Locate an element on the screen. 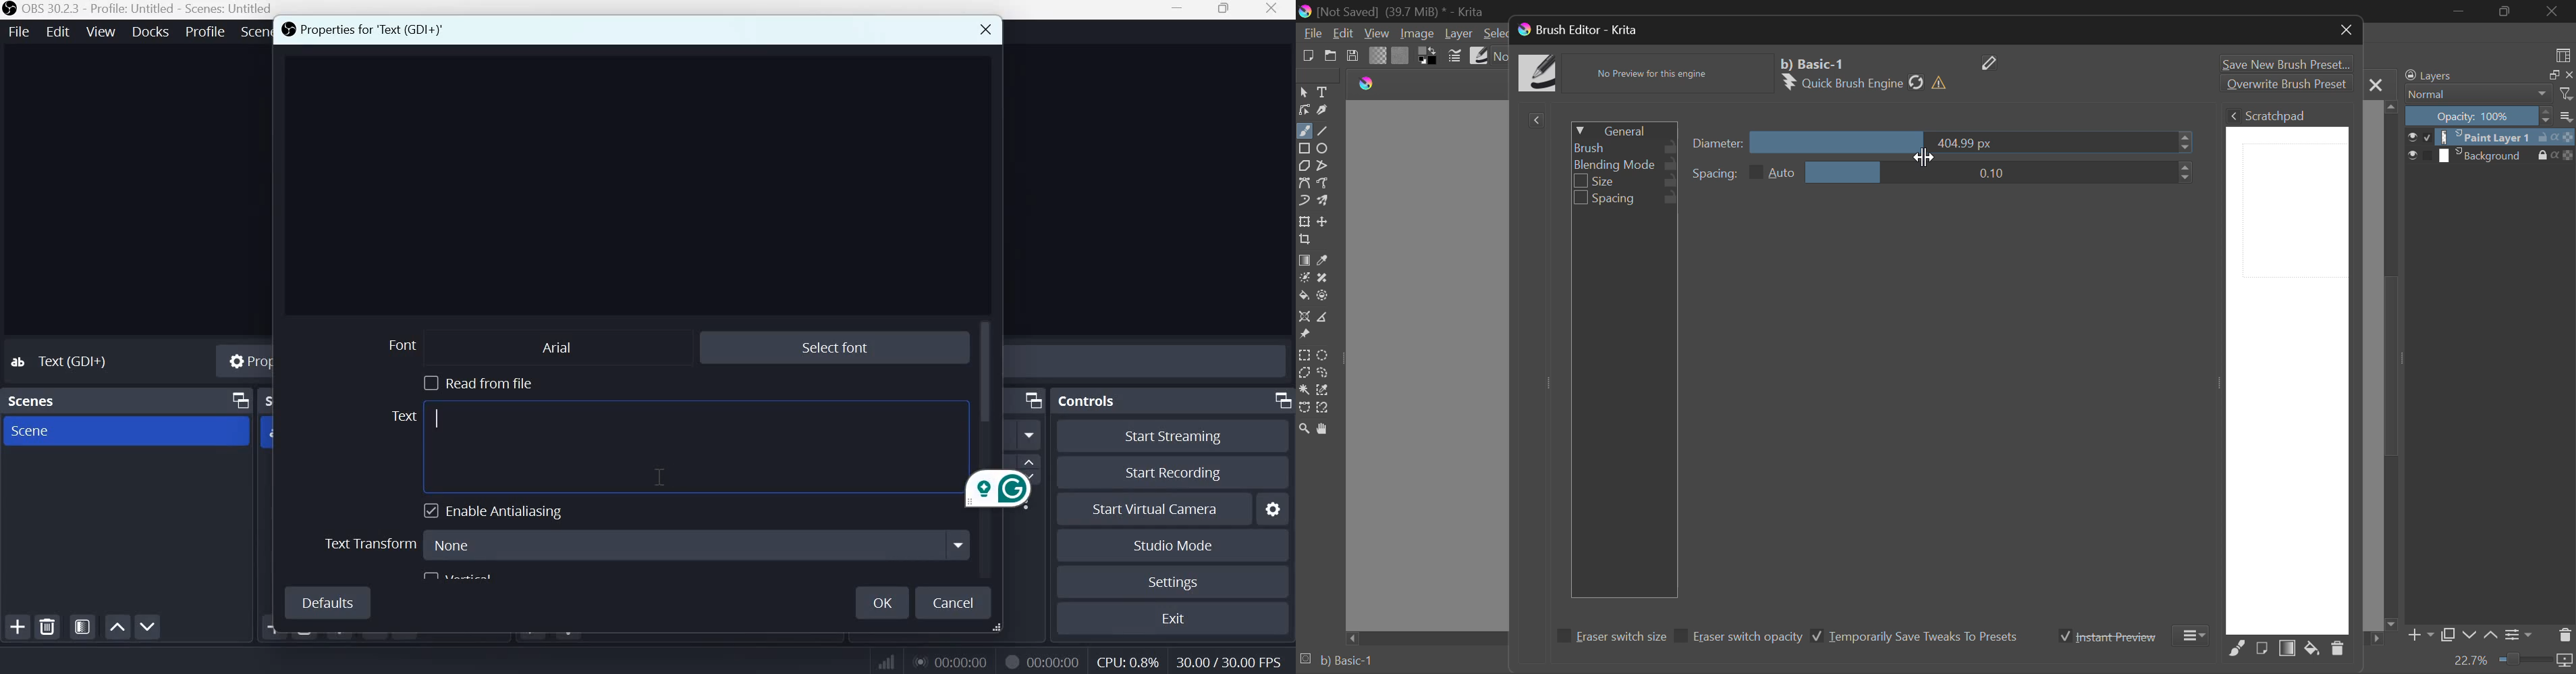 The width and height of the screenshot is (2576, 700). Edit is located at coordinates (59, 32).